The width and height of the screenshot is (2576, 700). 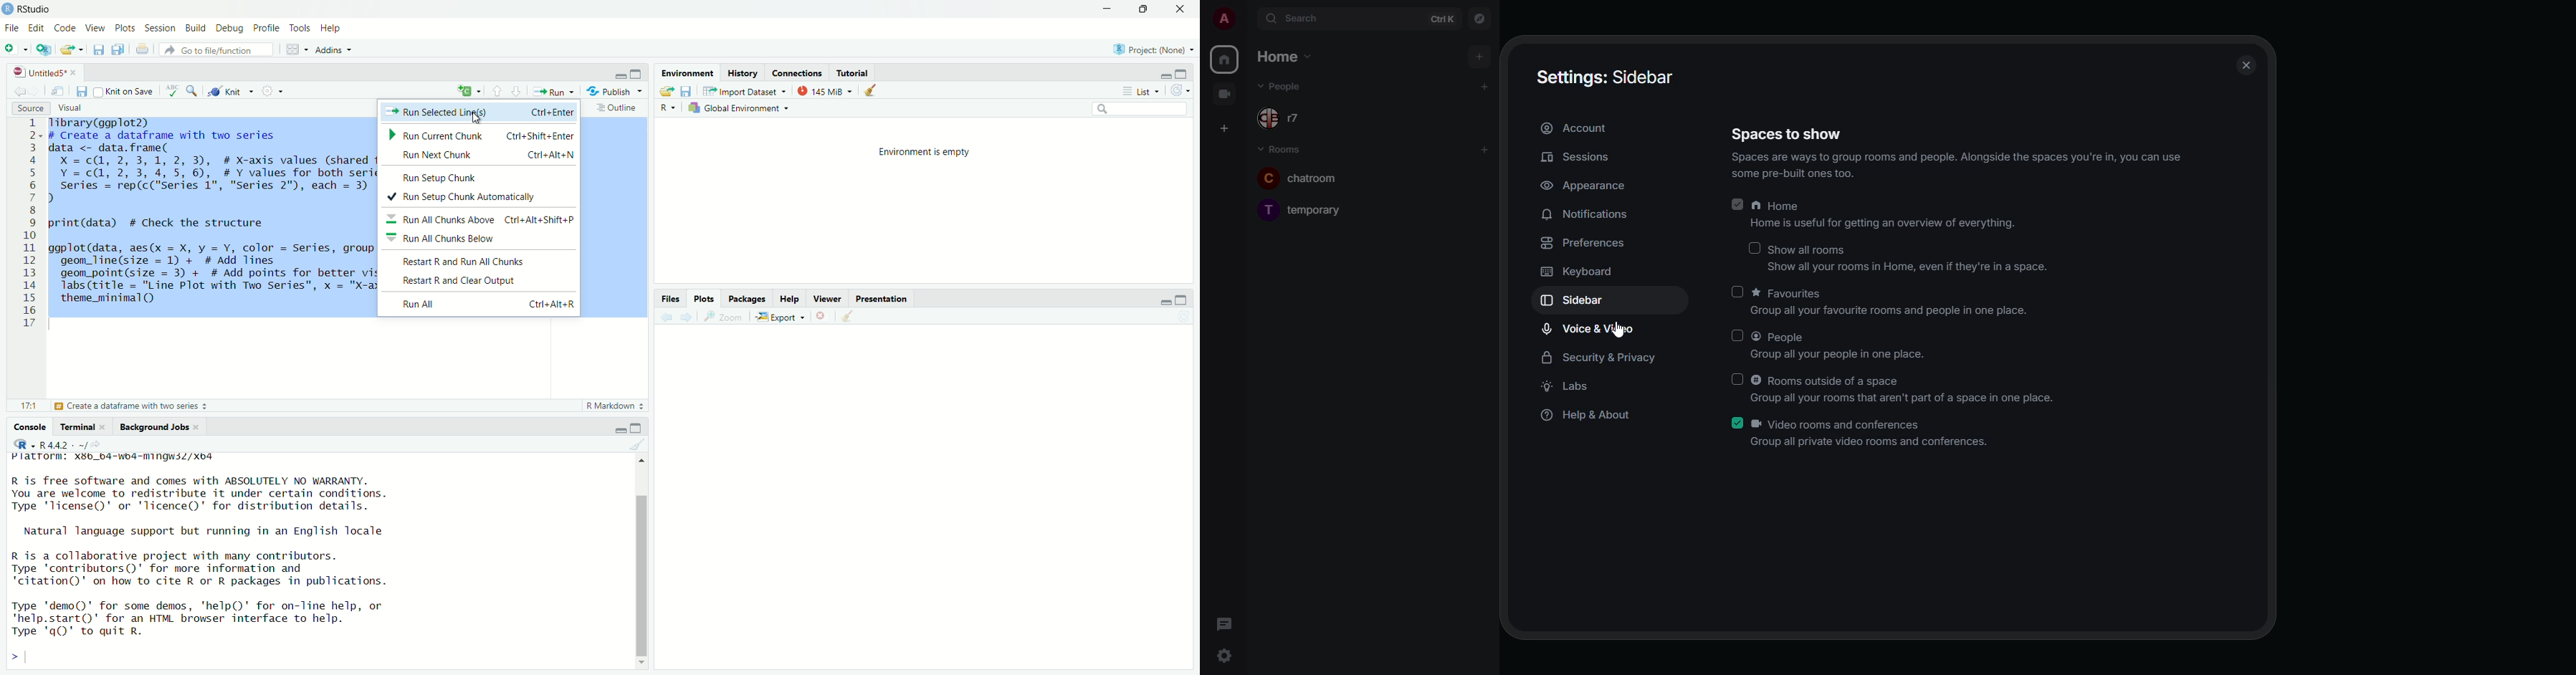 What do you see at coordinates (35, 90) in the screenshot?
I see `Go forward to the next source selection` at bounding box center [35, 90].